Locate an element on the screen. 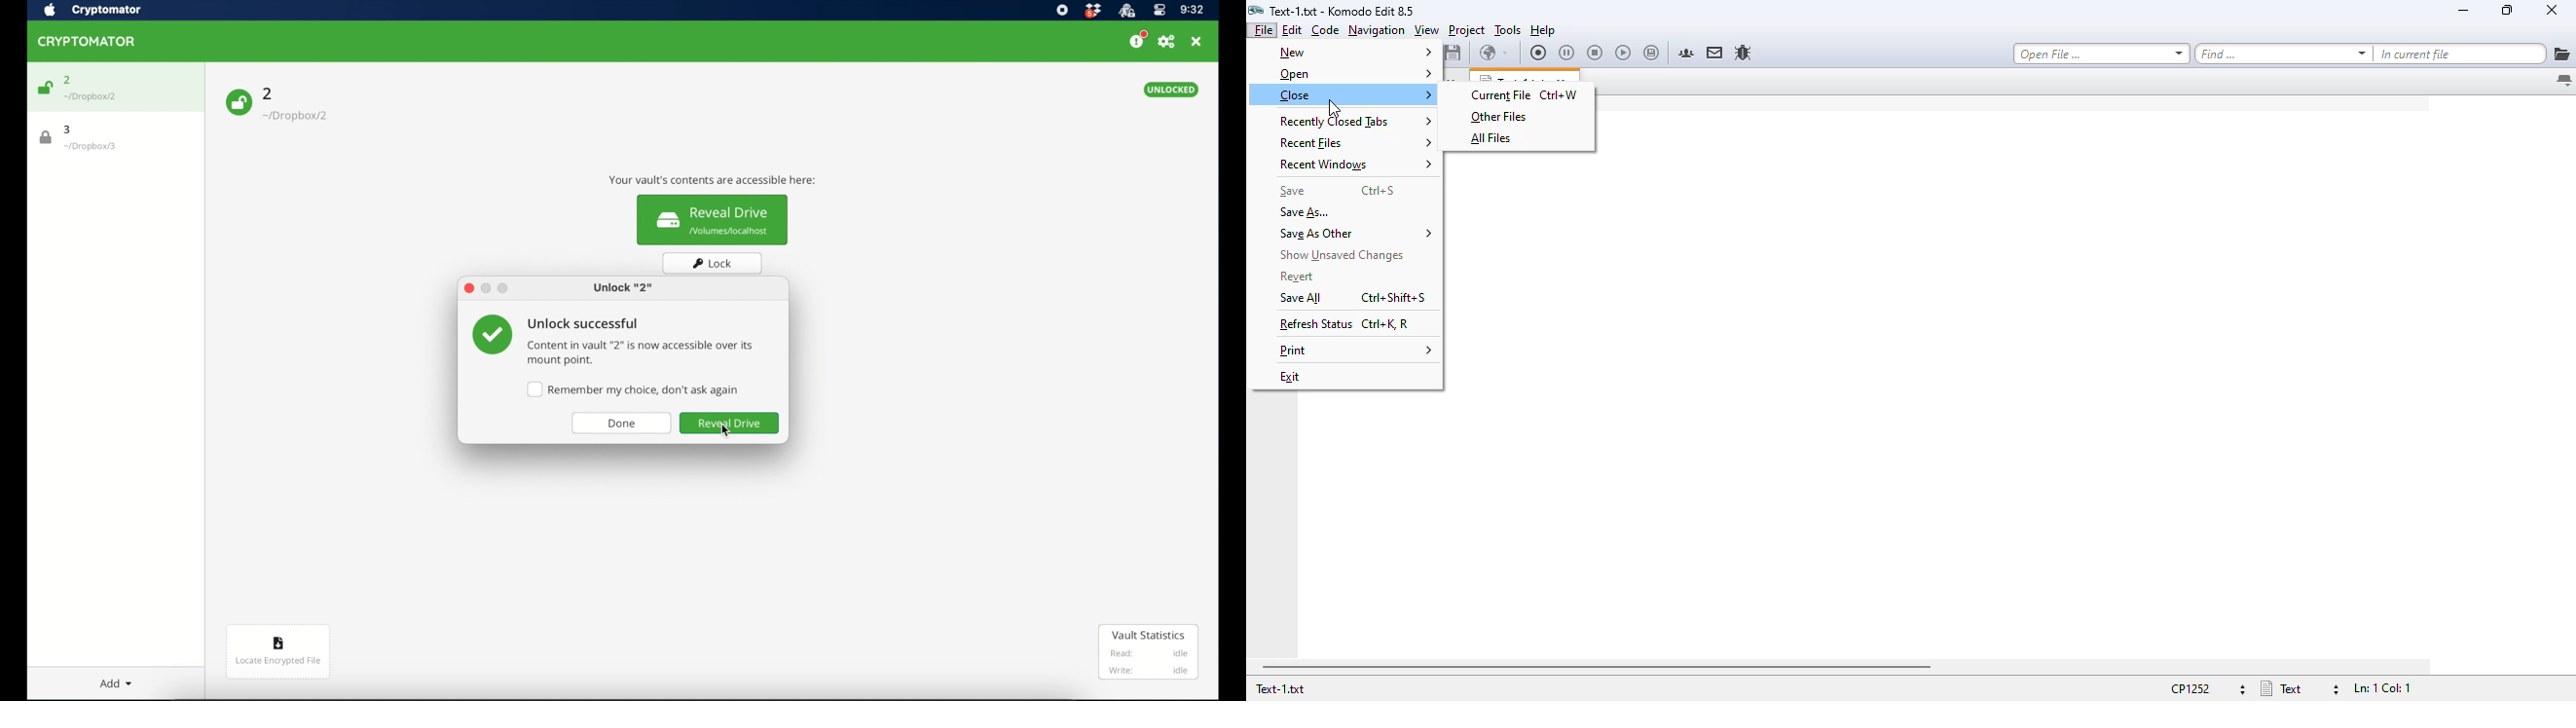 The width and height of the screenshot is (2576, 728). save is located at coordinates (1292, 190).